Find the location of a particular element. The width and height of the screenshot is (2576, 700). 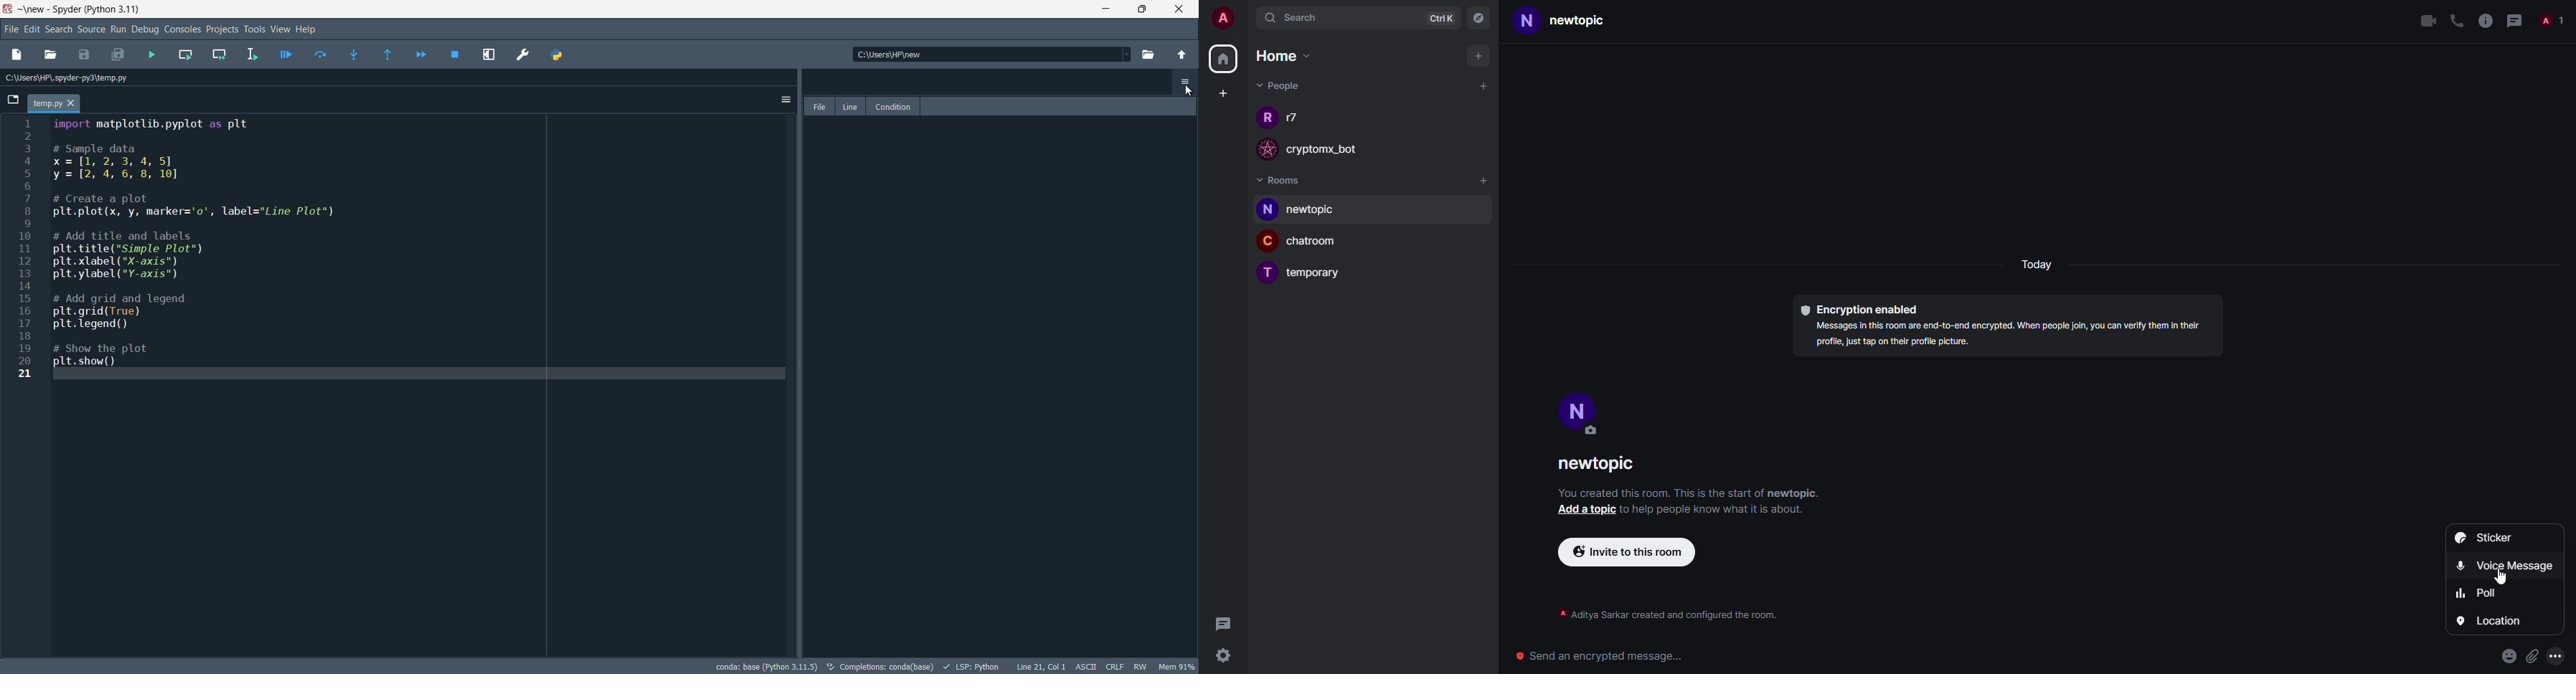

import matplotlib.pyplot as plt
# Sample data

x=[1, 2, 3, 4, 5]

y = [2, 4, 6, 8, 10]

# Create a plot

pLt.plot(x, y, marker='o', label="Line Plot")
# Add title and labels

lt. title(*Simple Plot")

Lt. xlabel ("X-axis")

pLt.ylabel ("Y-axis")

# Add grid and legend

lt. grid(True)

lt. legend ()

# Show the plot

p1t. show() is located at coordinates (209, 245).